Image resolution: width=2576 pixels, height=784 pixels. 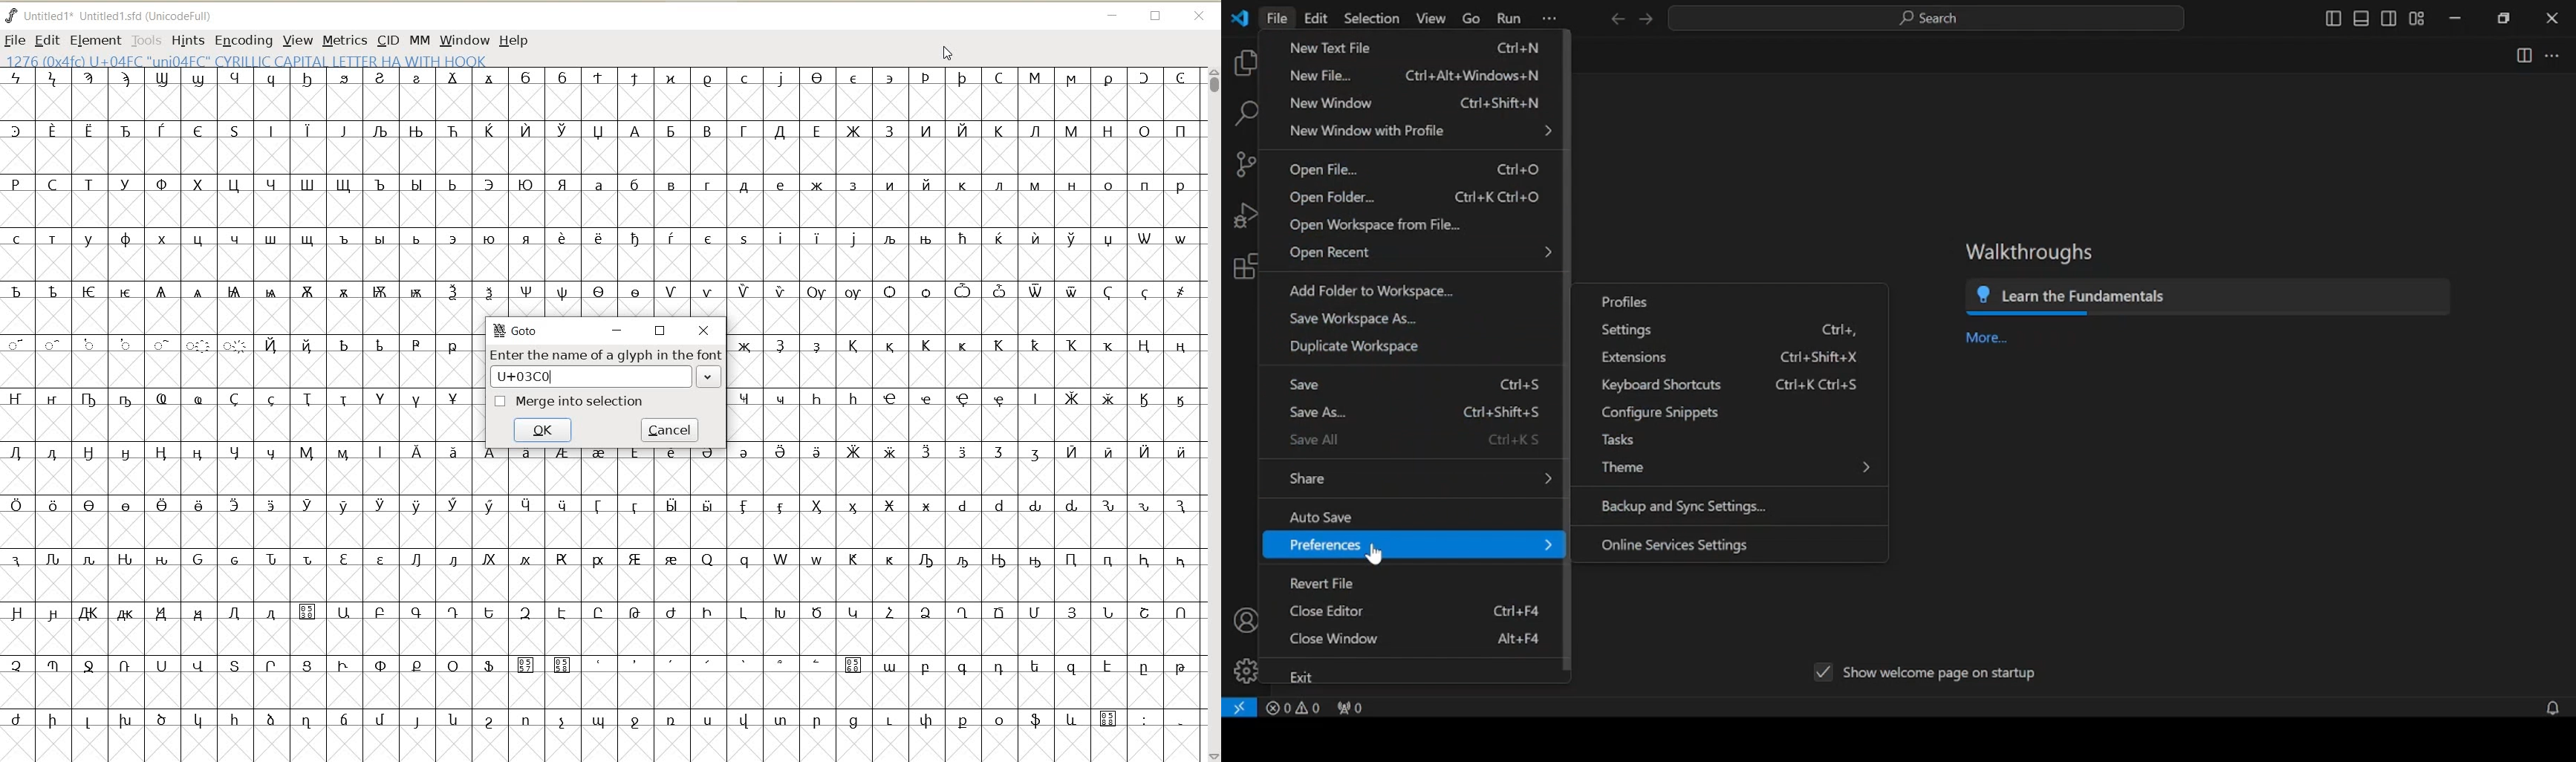 What do you see at coordinates (1333, 198) in the screenshot?
I see `open folder` at bounding box center [1333, 198].